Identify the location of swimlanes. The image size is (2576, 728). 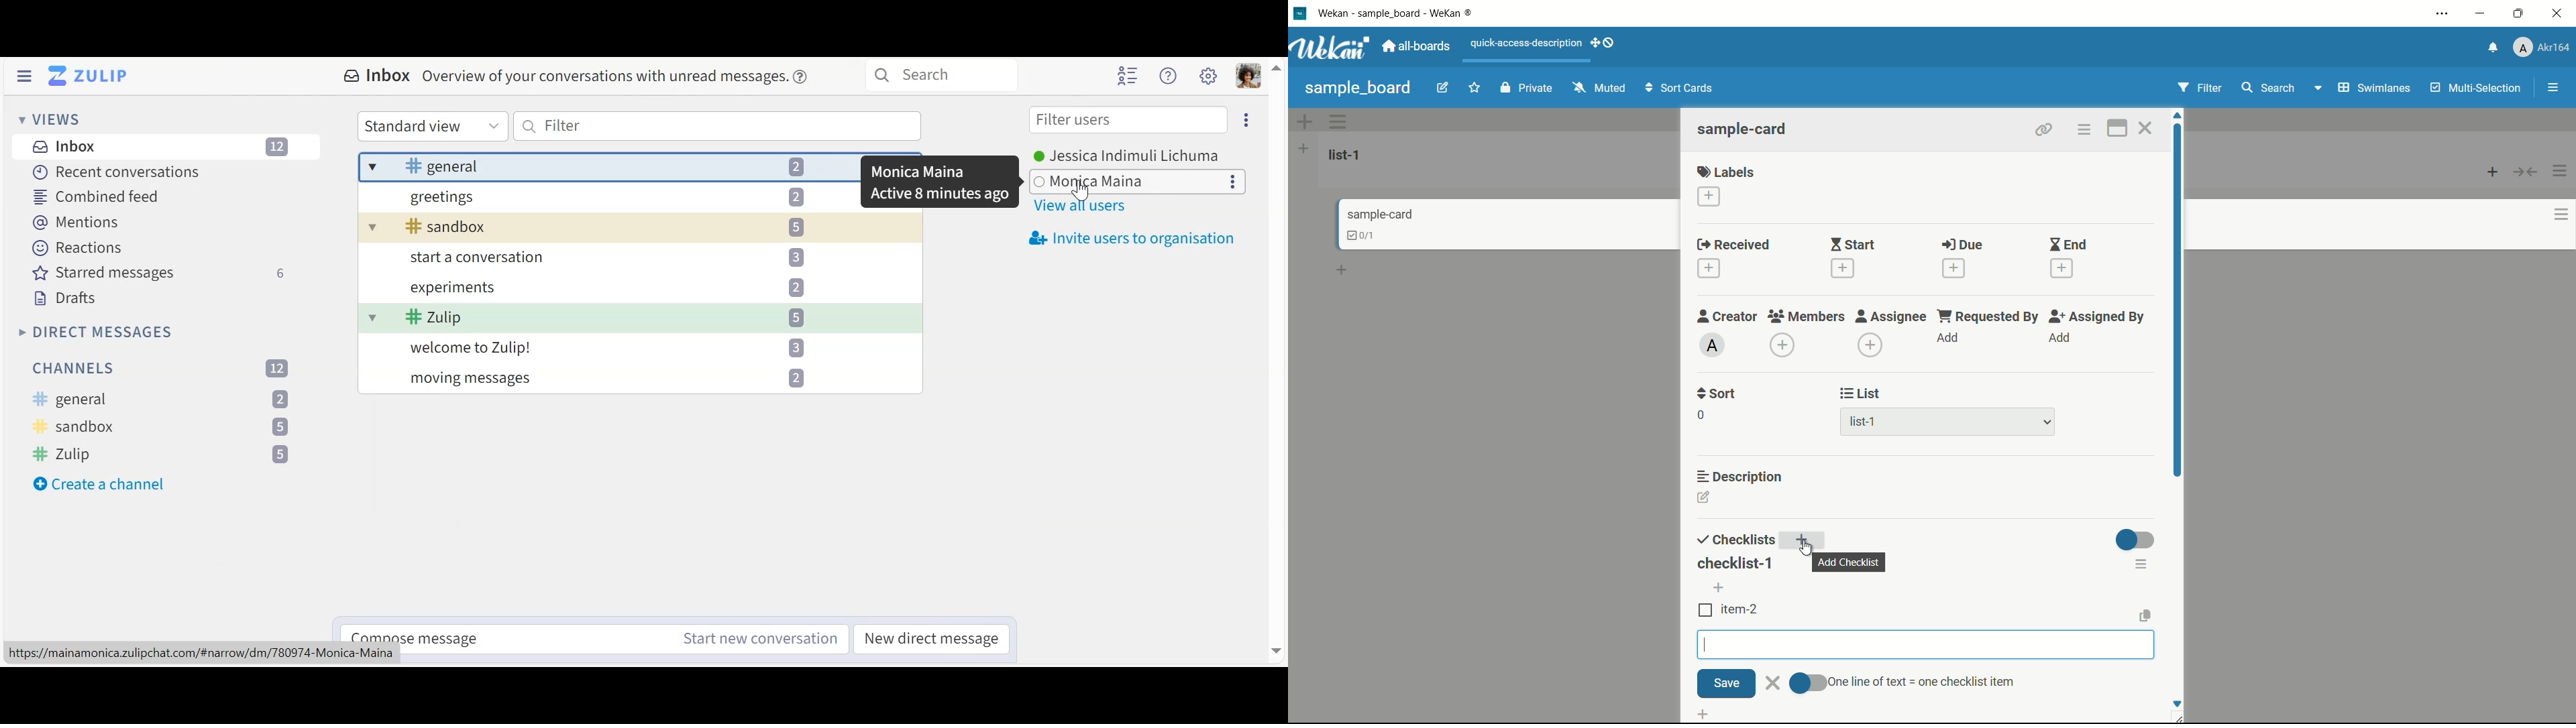
(2373, 88).